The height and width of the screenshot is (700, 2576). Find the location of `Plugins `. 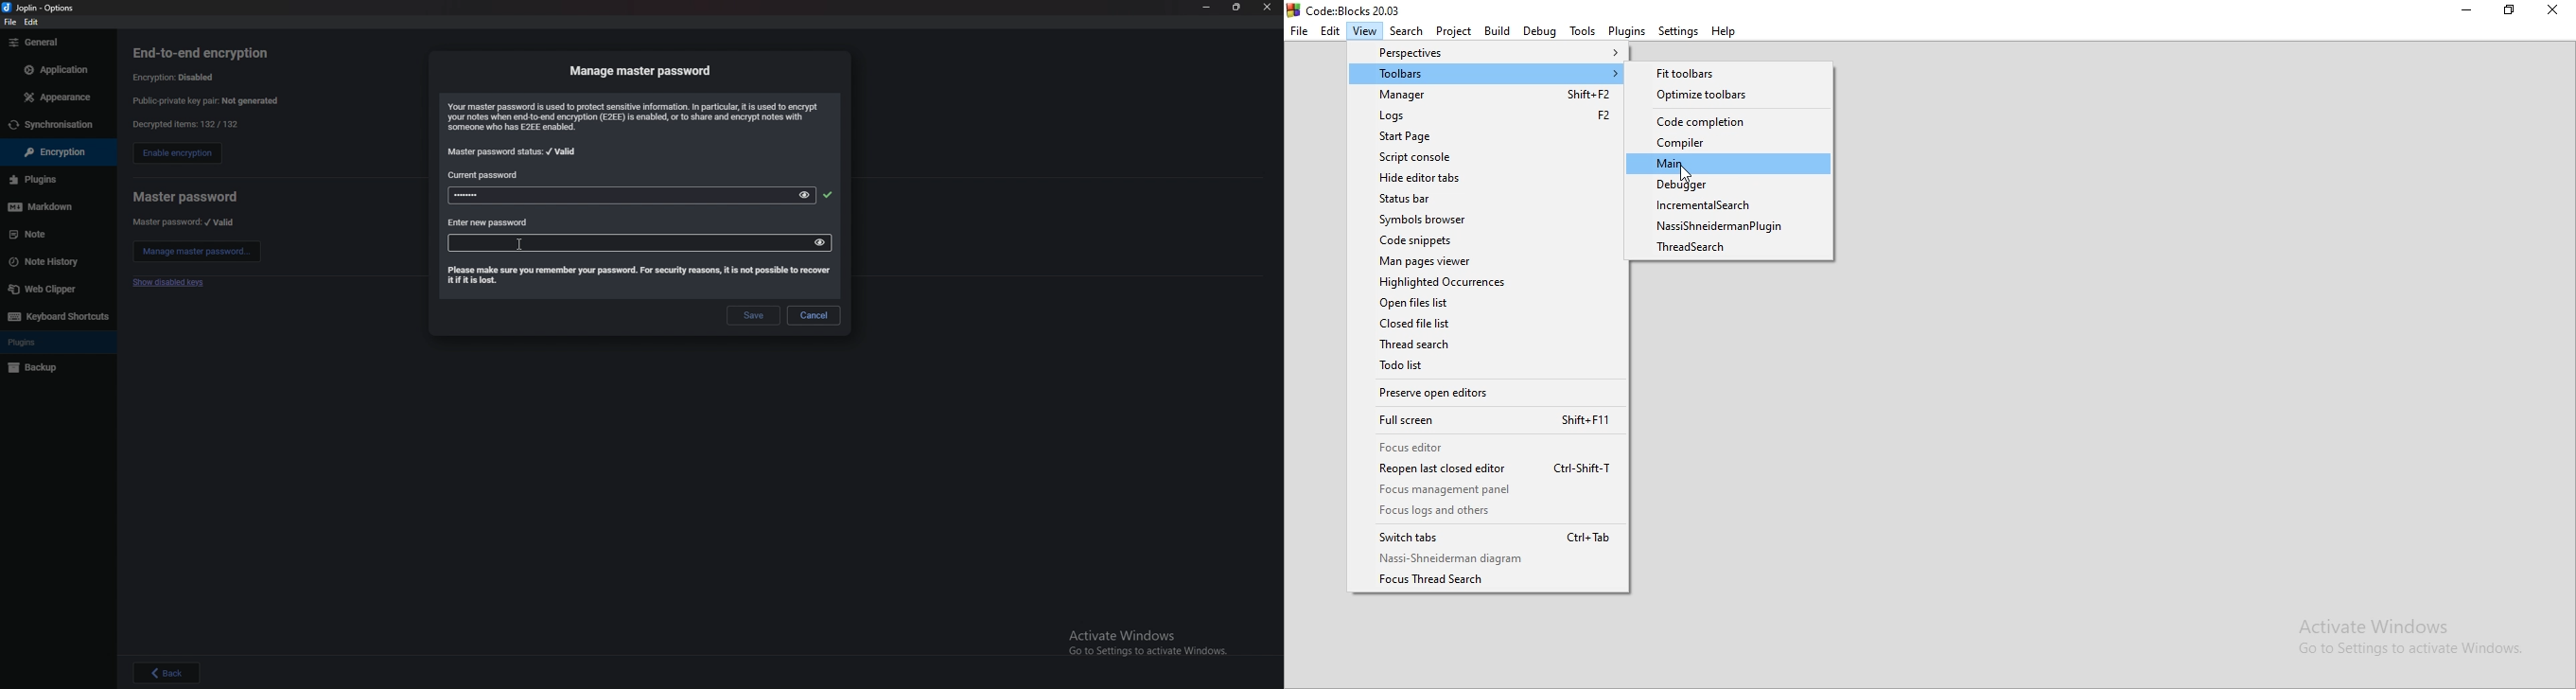

Plugins  is located at coordinates (1627, 30).